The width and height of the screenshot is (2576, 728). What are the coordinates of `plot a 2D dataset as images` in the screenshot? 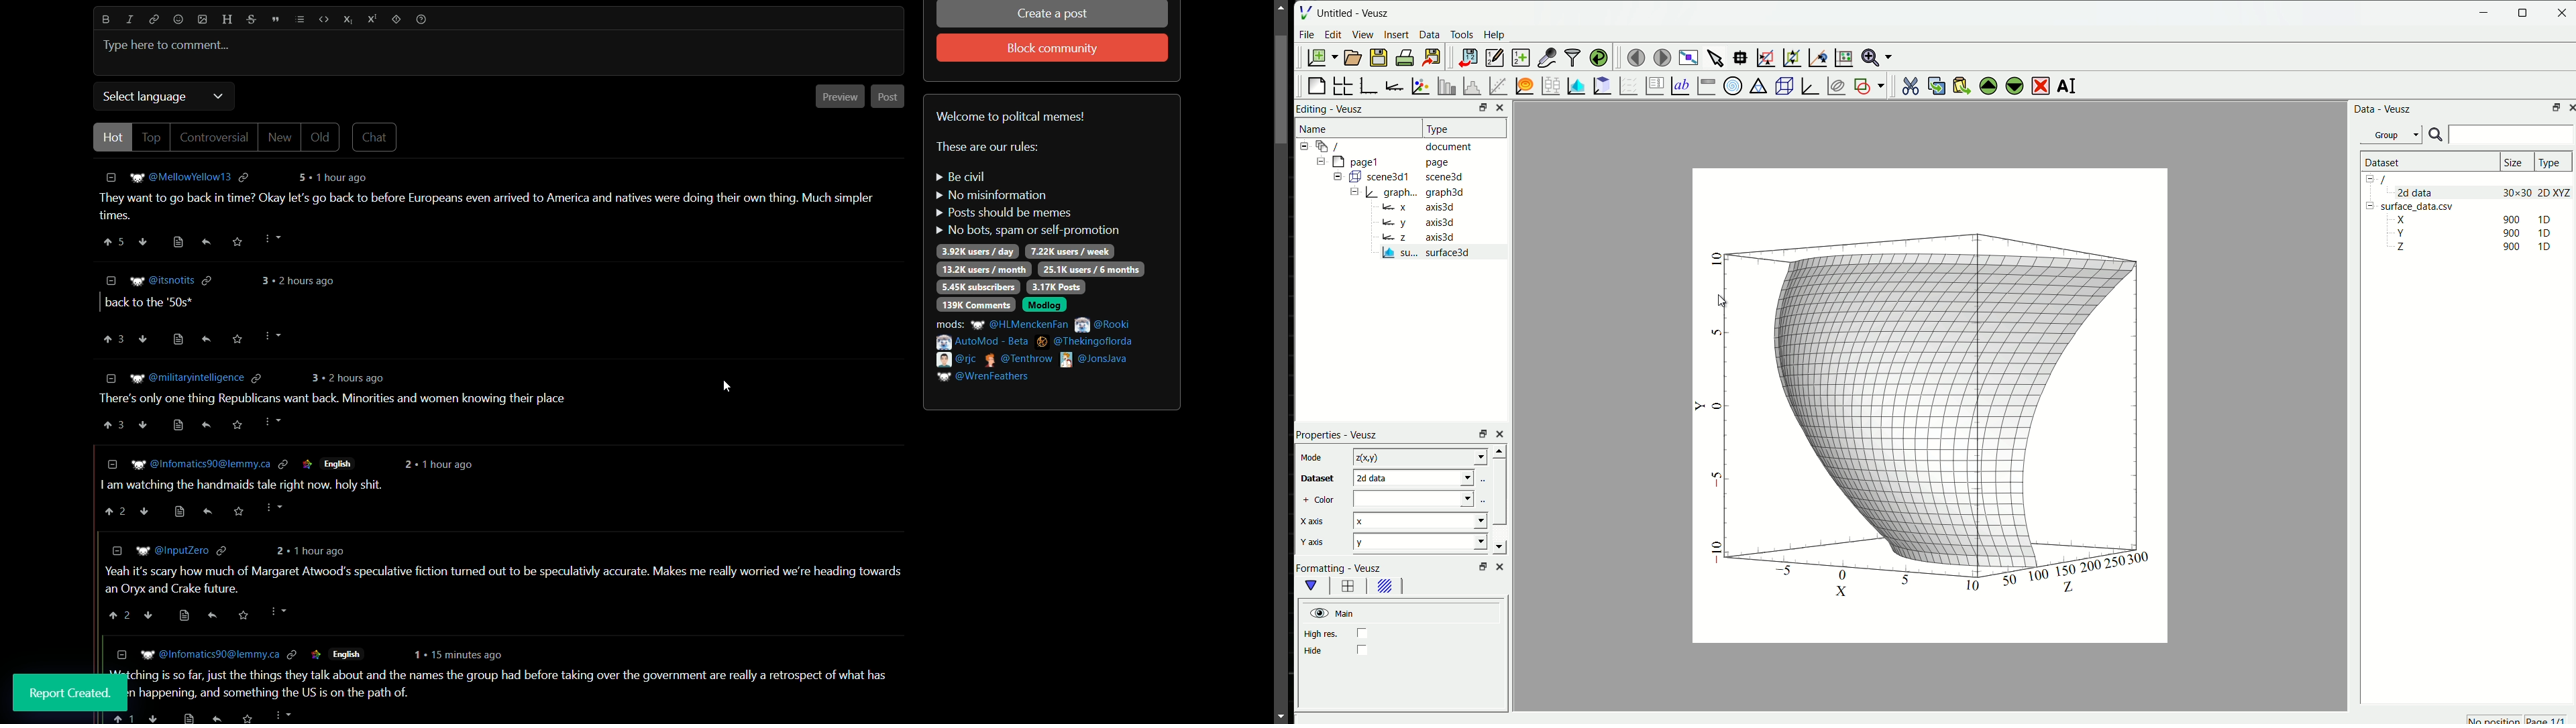 It's located at (1577, 85).